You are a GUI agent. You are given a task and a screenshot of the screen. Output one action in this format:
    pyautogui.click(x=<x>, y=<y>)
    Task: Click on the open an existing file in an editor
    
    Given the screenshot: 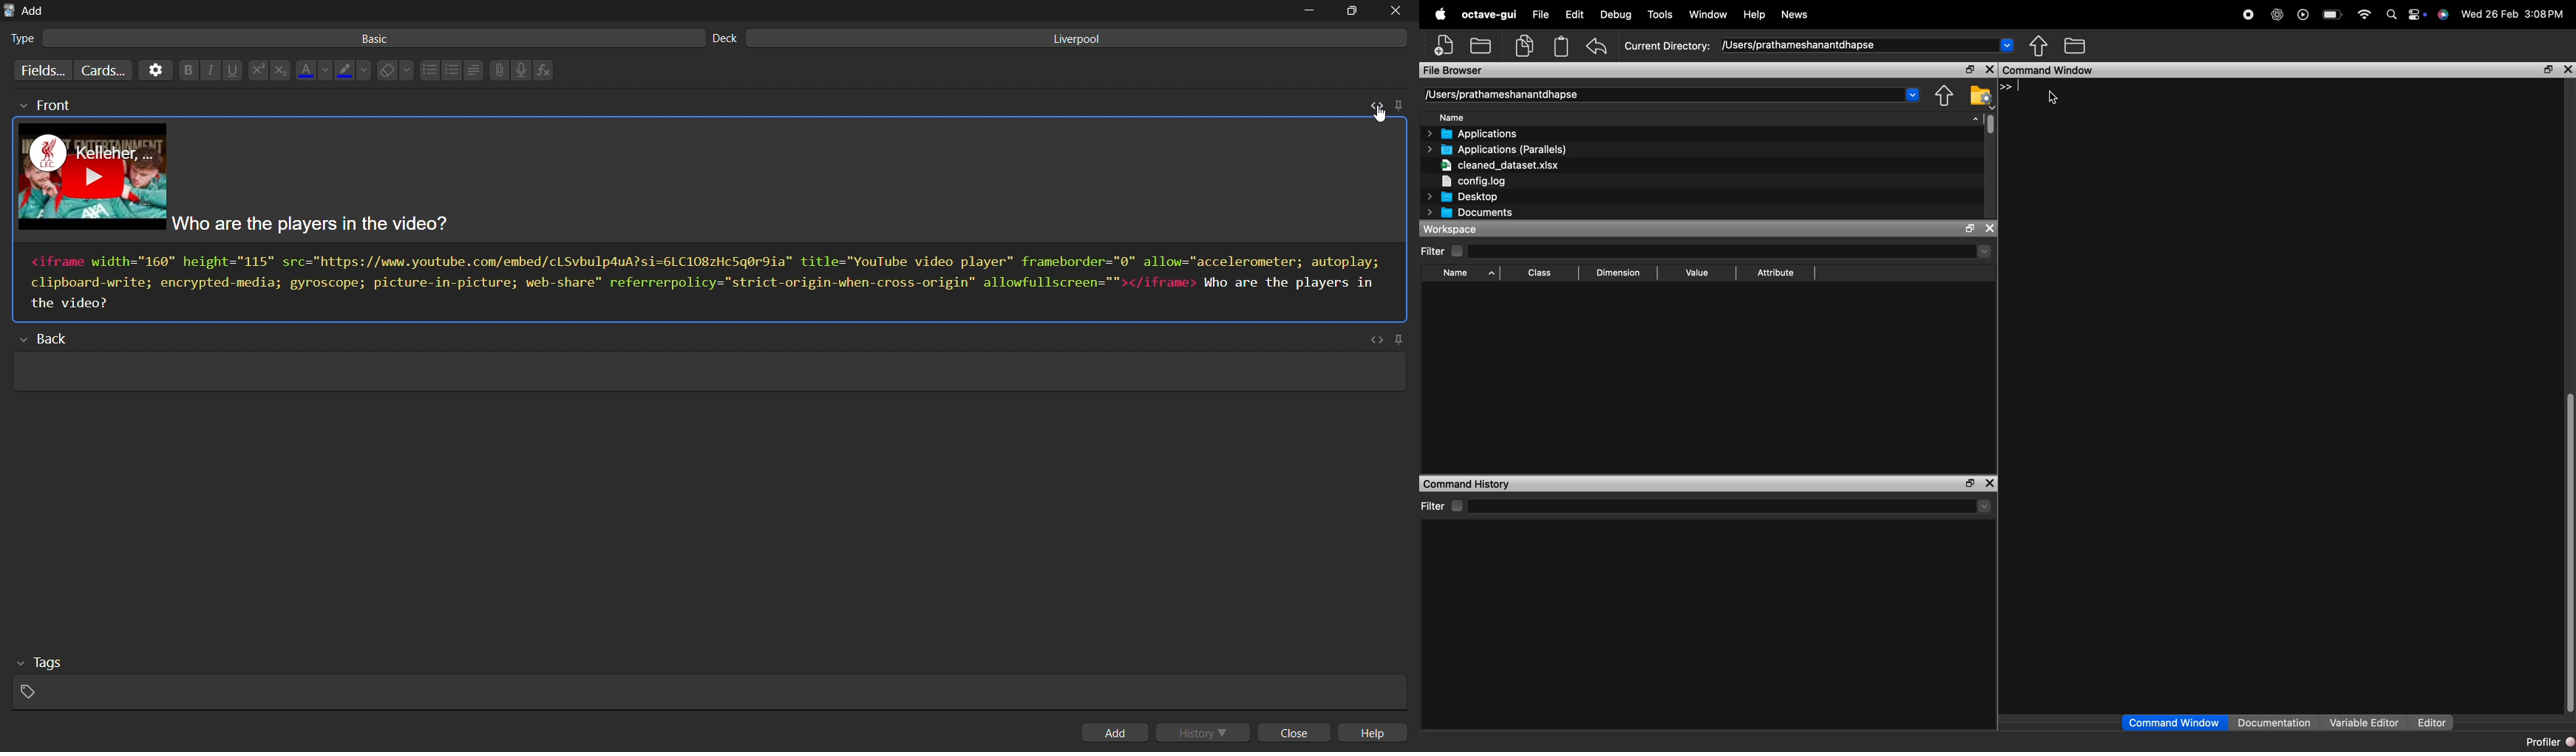 What is the action you would take?
    pyautogui.click(x=1482, y=44)
    